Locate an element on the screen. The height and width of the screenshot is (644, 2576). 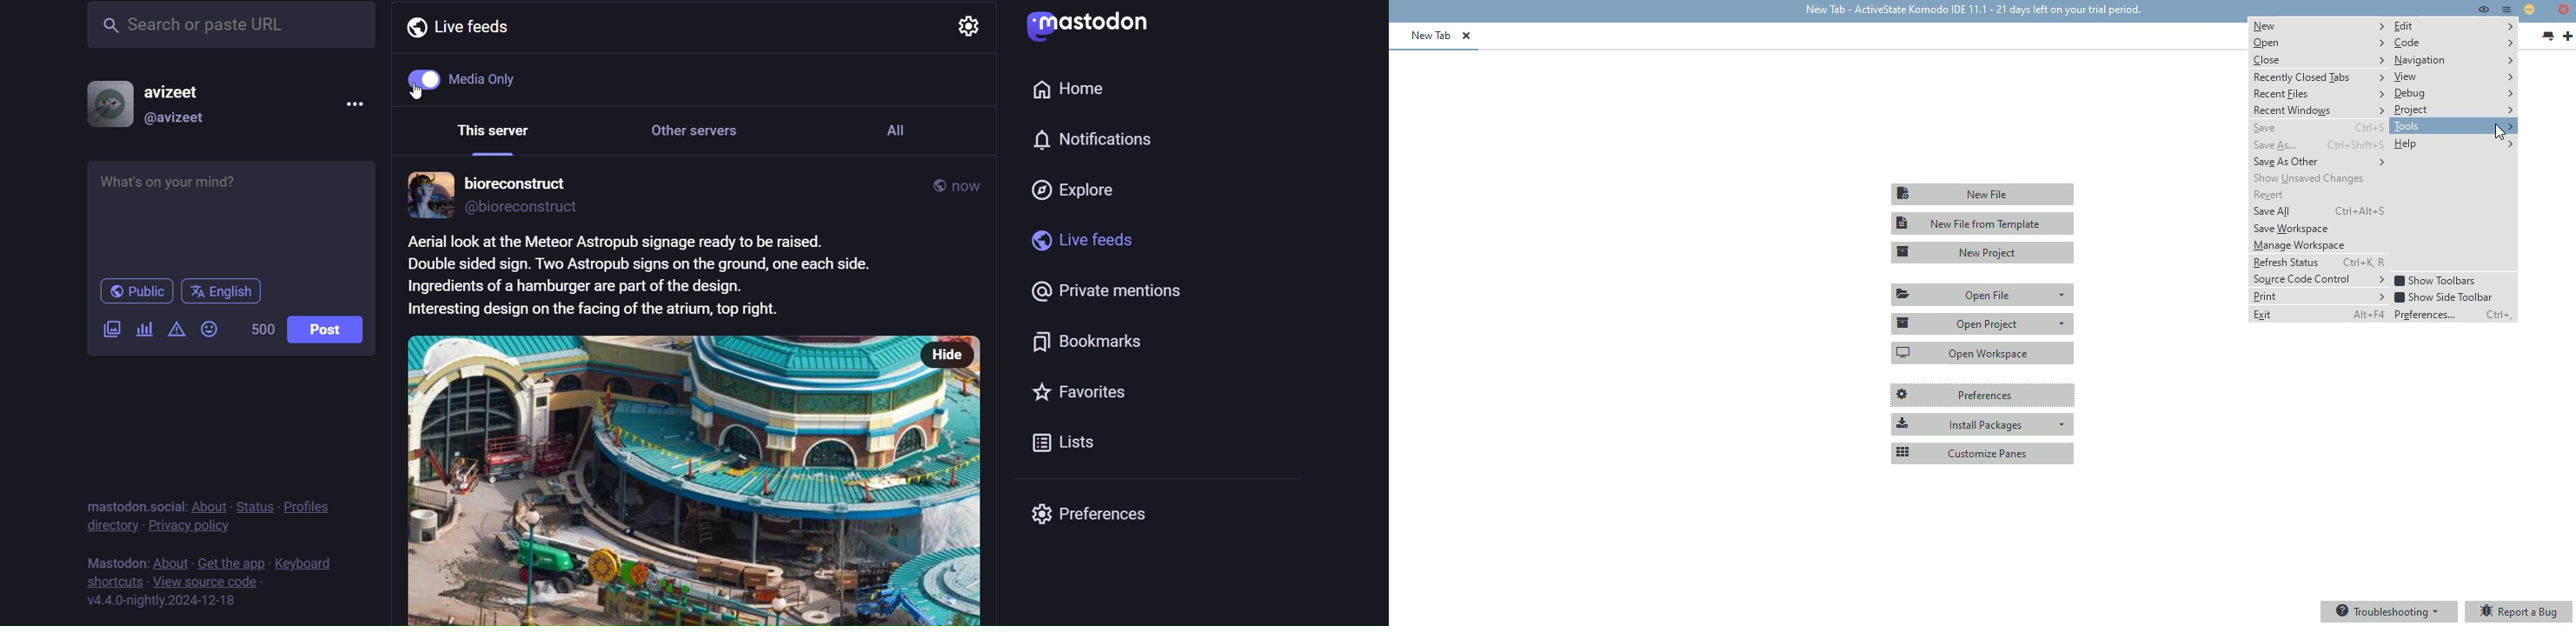
public is located at coordinates (133, 292).